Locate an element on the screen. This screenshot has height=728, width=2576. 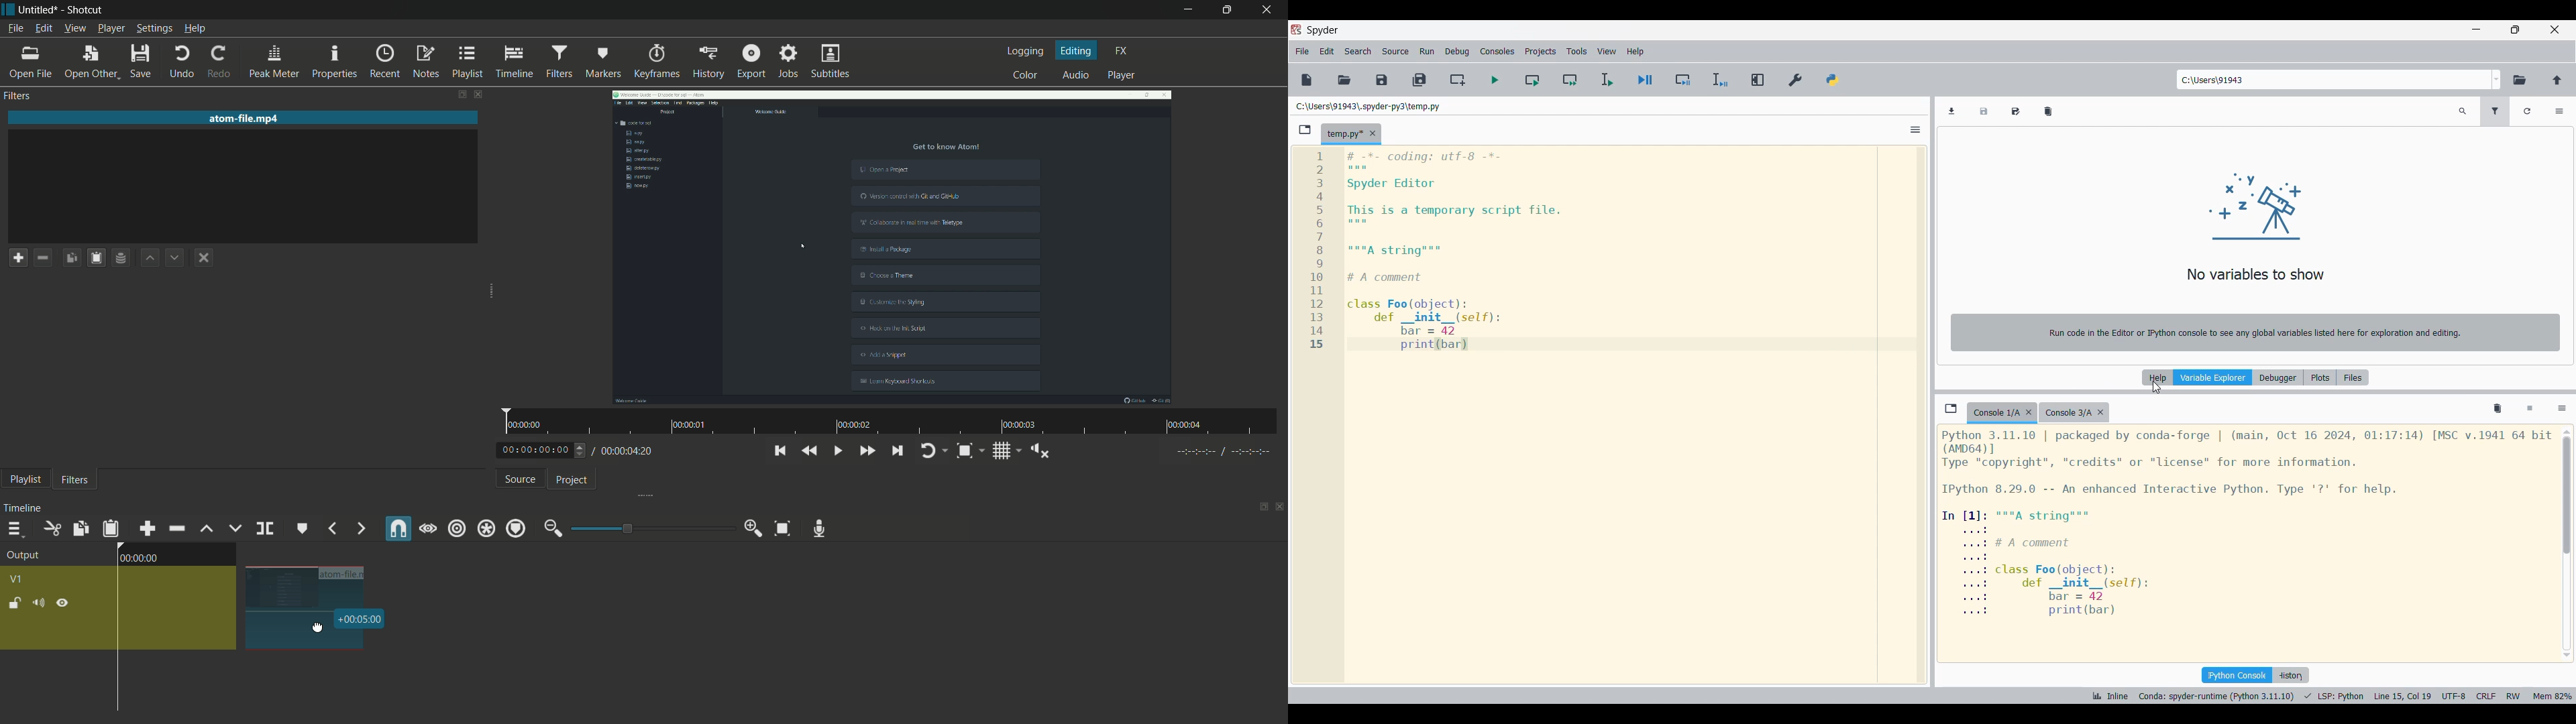
mem 82% is located at coordinates (2555, 694).